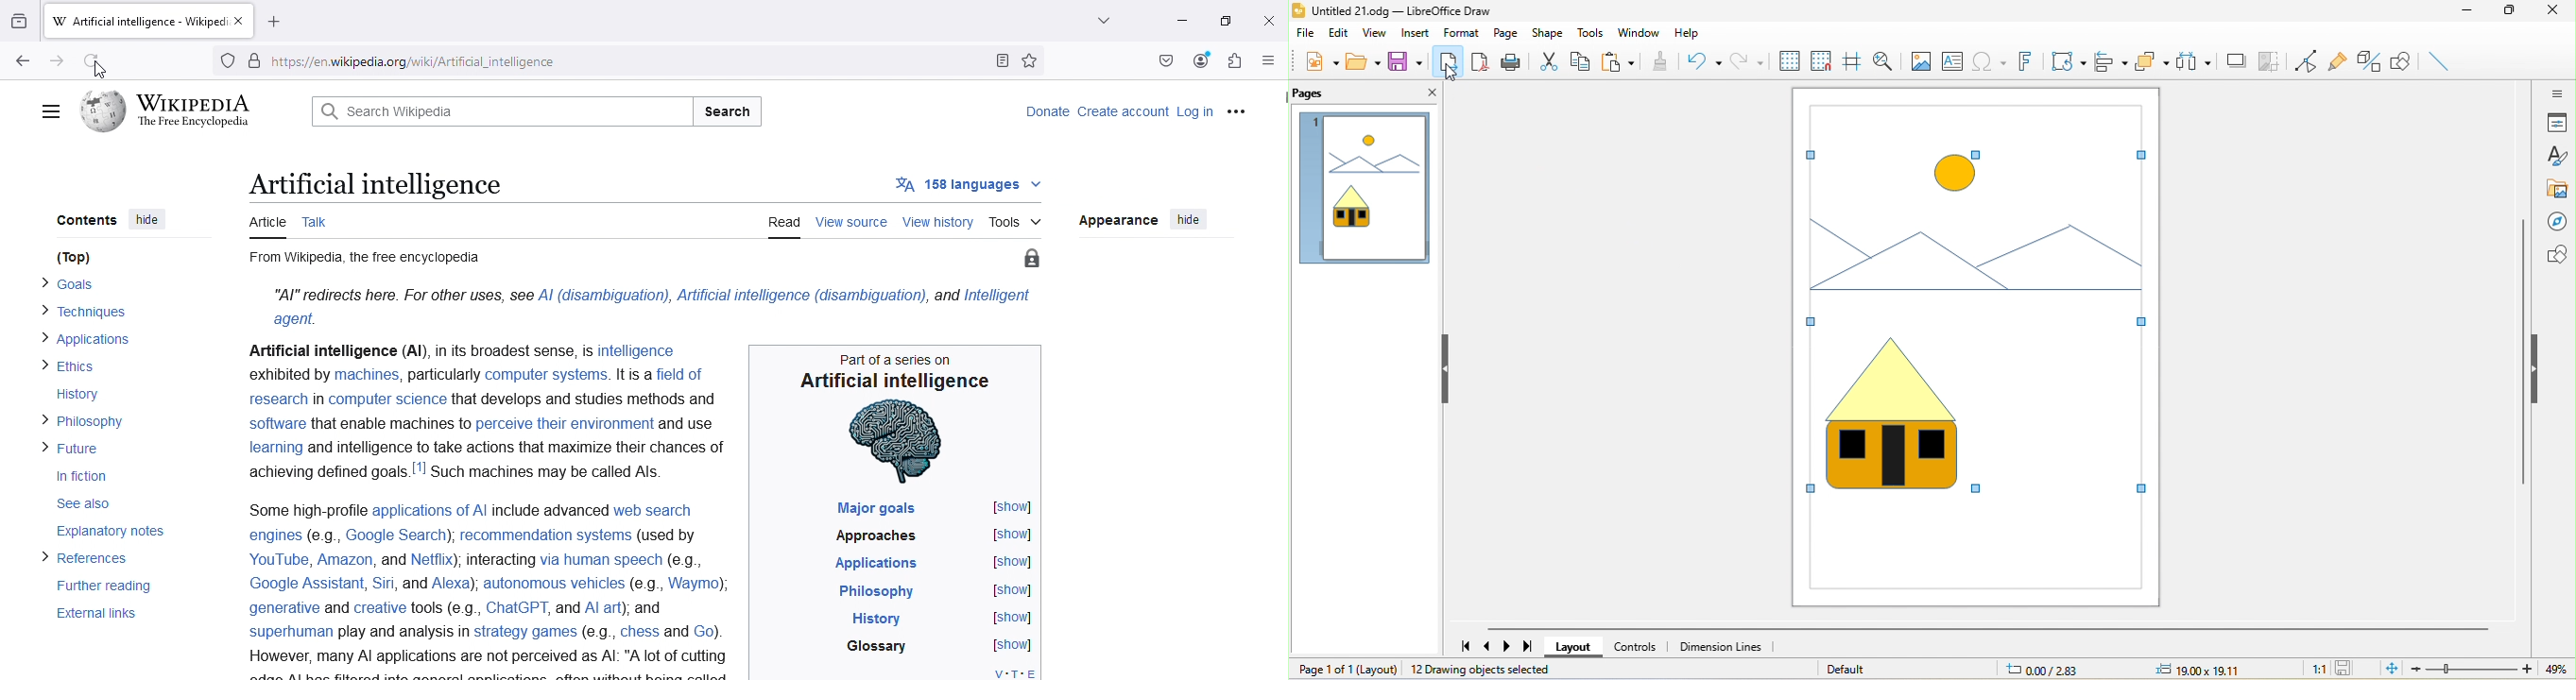  I want to click on last, so click(1528, 647).